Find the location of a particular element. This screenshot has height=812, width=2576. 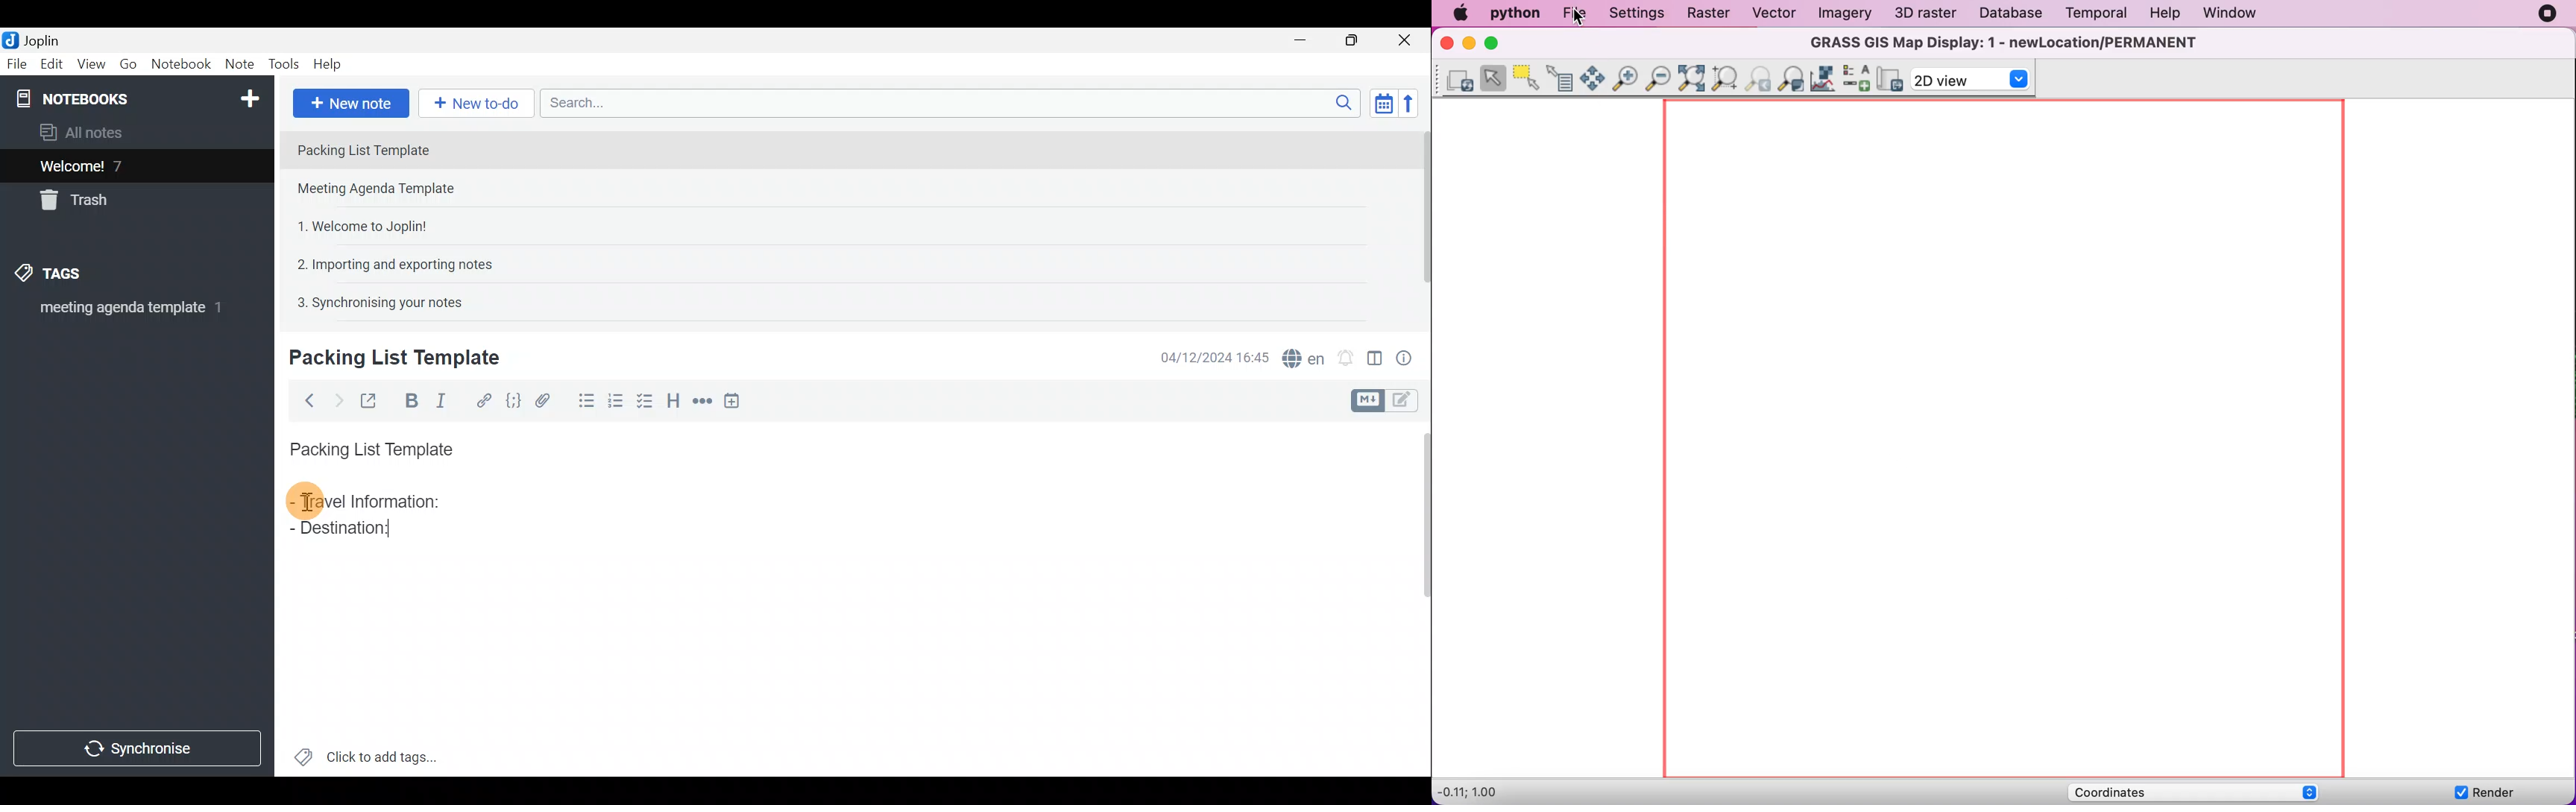

Minimise is located at coordinates (1308, 42).